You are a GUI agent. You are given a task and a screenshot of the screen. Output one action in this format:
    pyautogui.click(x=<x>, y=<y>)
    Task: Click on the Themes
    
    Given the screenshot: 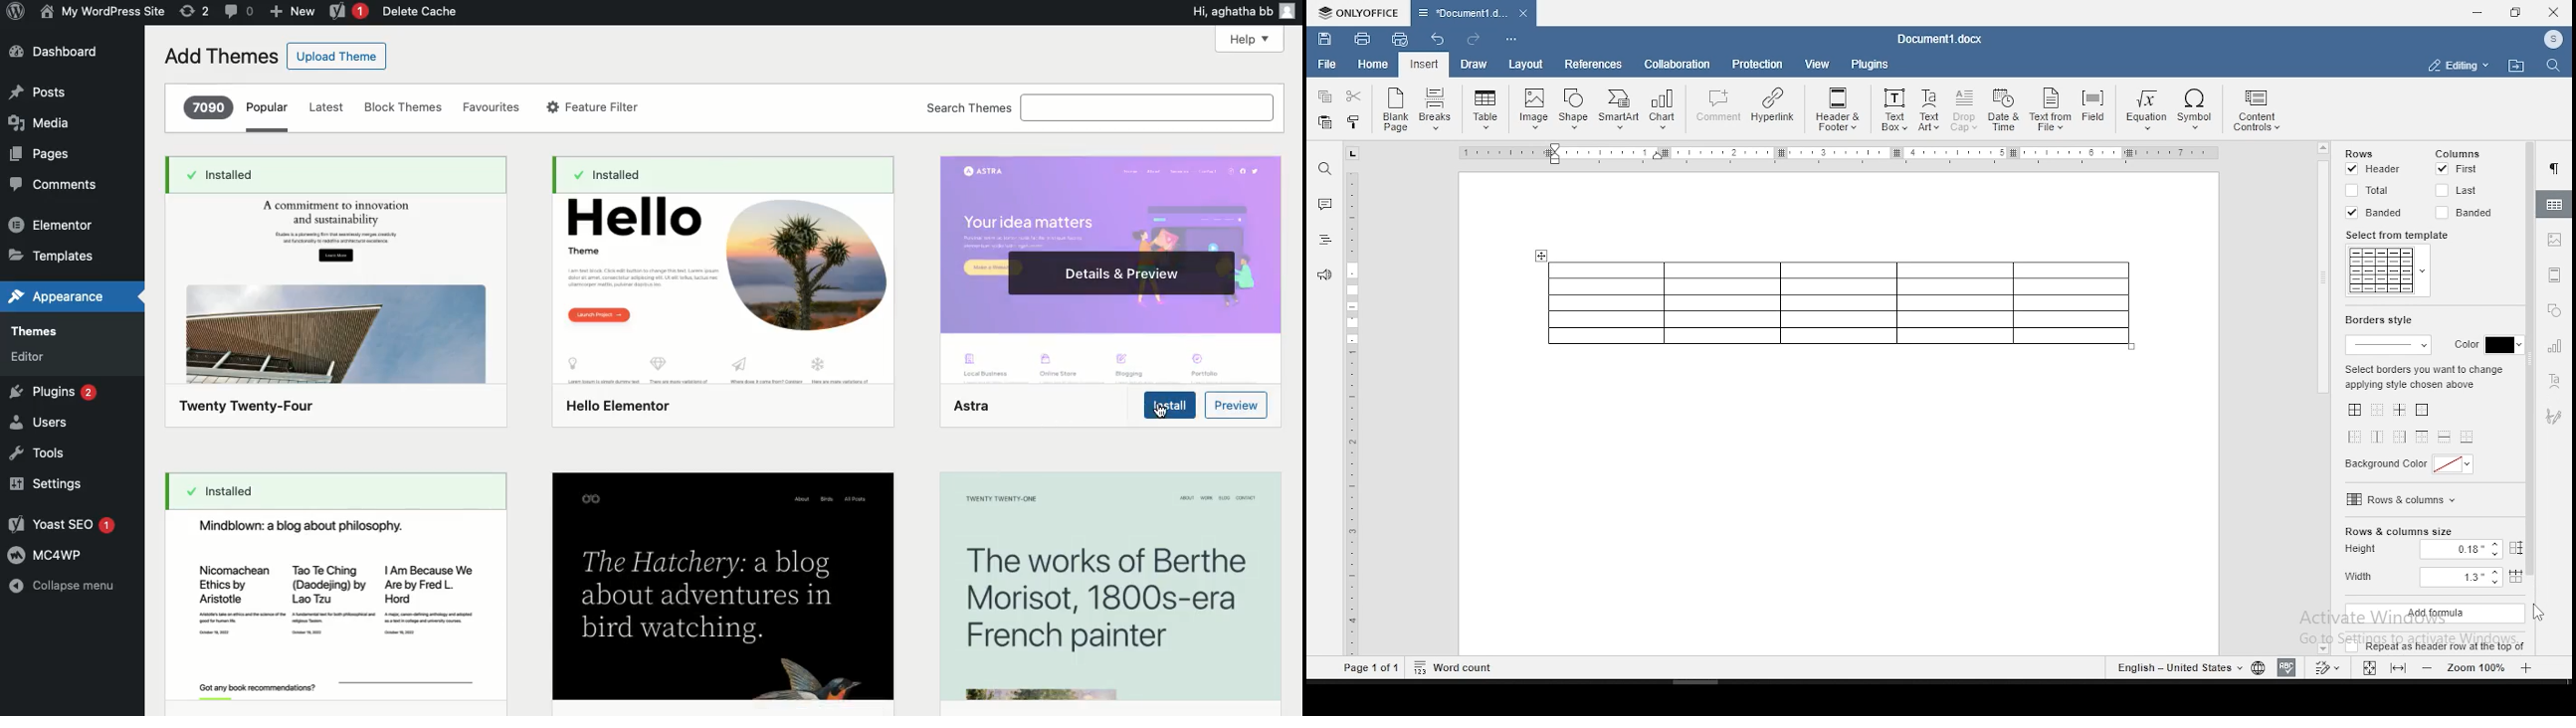 What is the action you would take?
    pyautogui.click(x=49, y=335)
    